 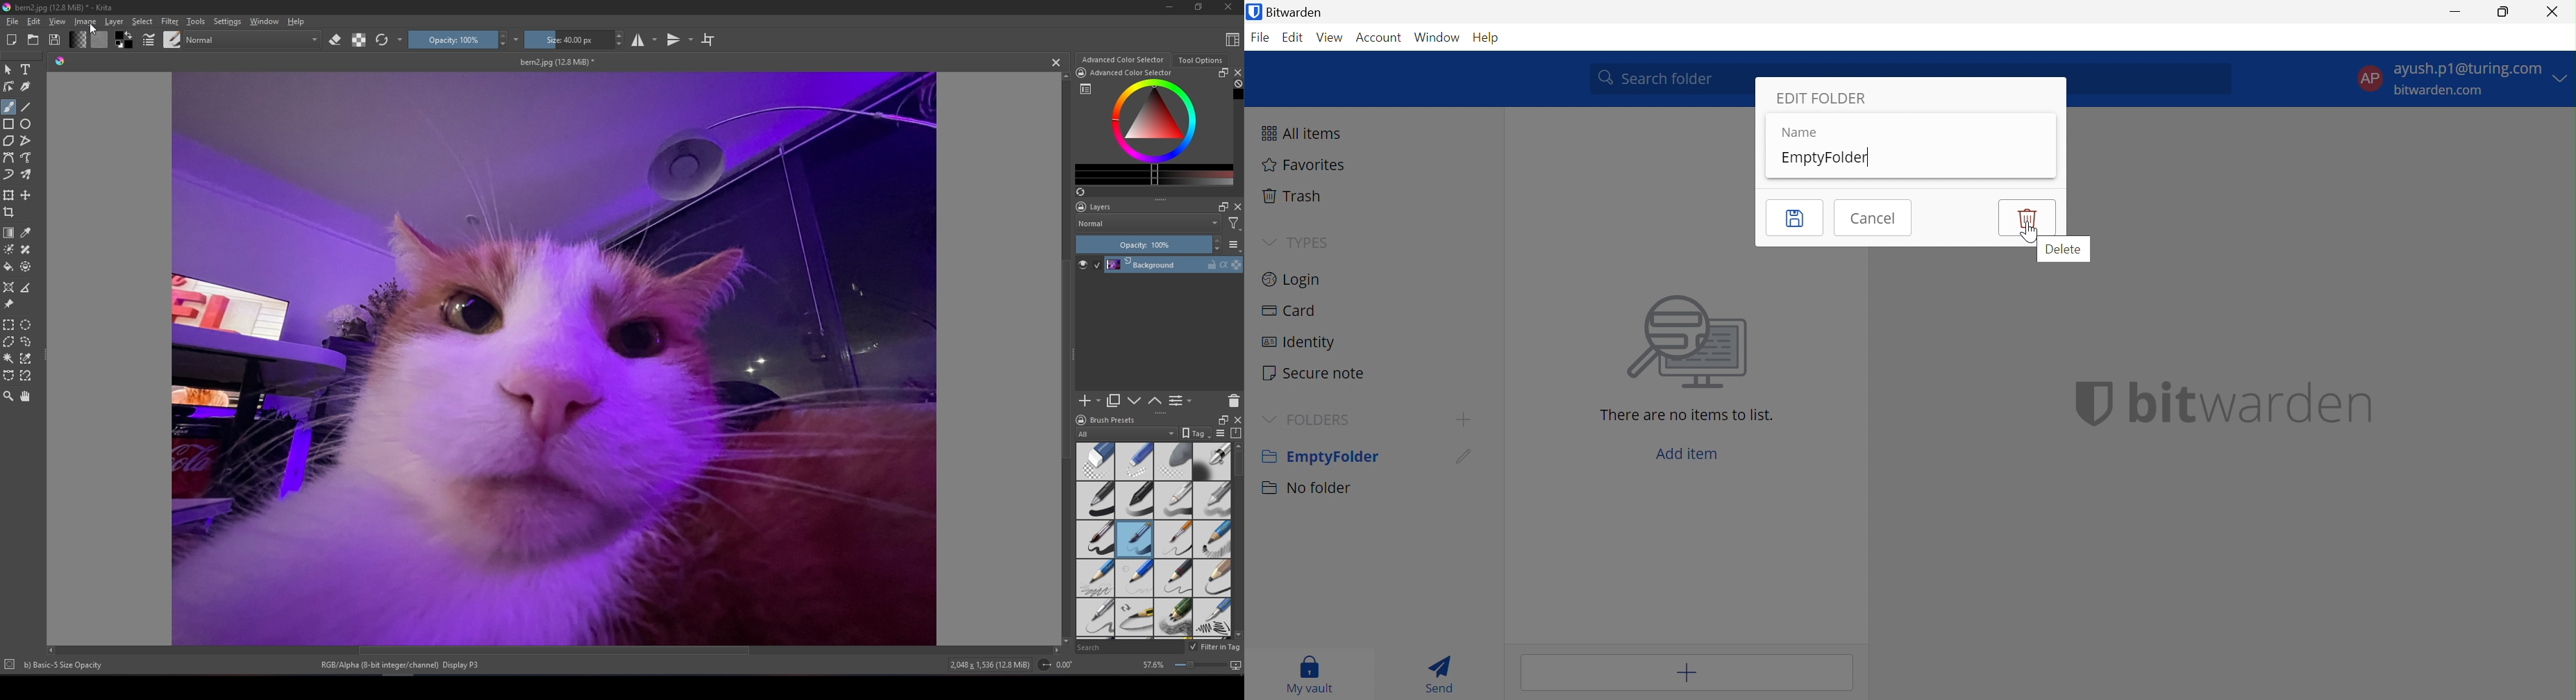 What do you see at coordinates (25, 158) in the screenshot?
I see `Freehand path tool` at bounding box center [25, 158].